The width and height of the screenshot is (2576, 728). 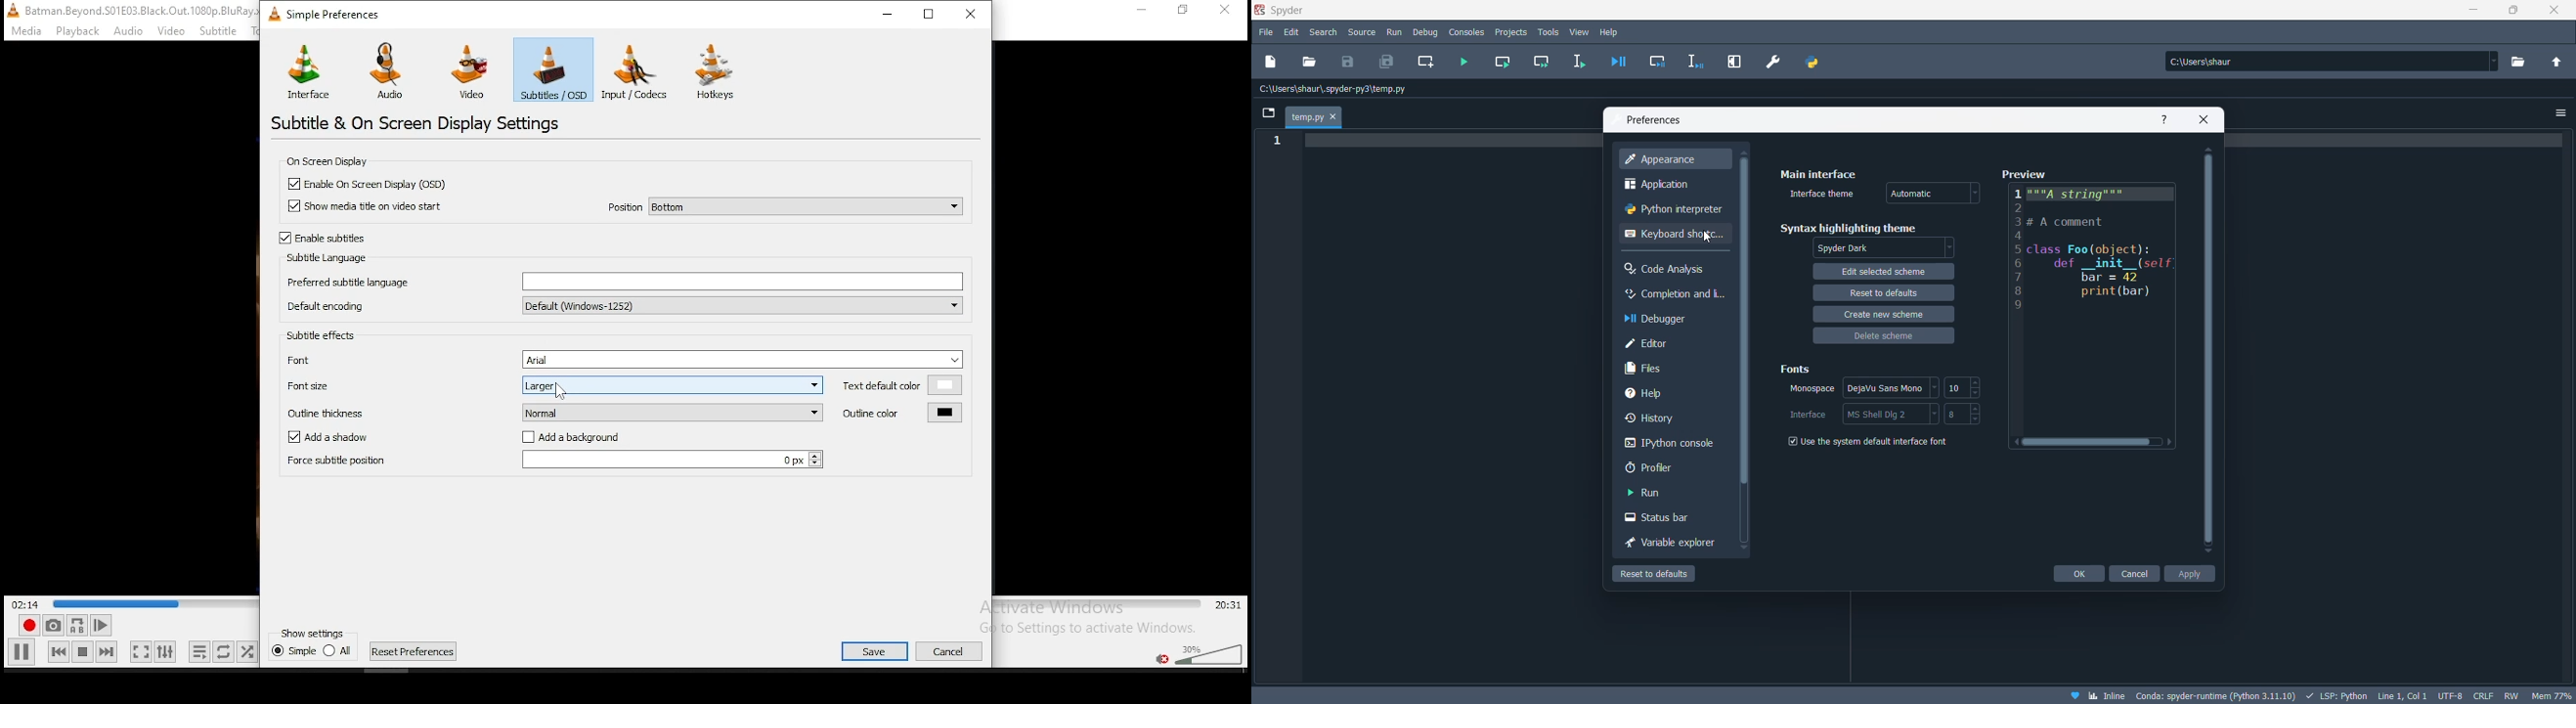 What do you see at coordinates (1892, 414) in the screenshot?
I see `fonts interface options` at bounding box center [1892, 414].